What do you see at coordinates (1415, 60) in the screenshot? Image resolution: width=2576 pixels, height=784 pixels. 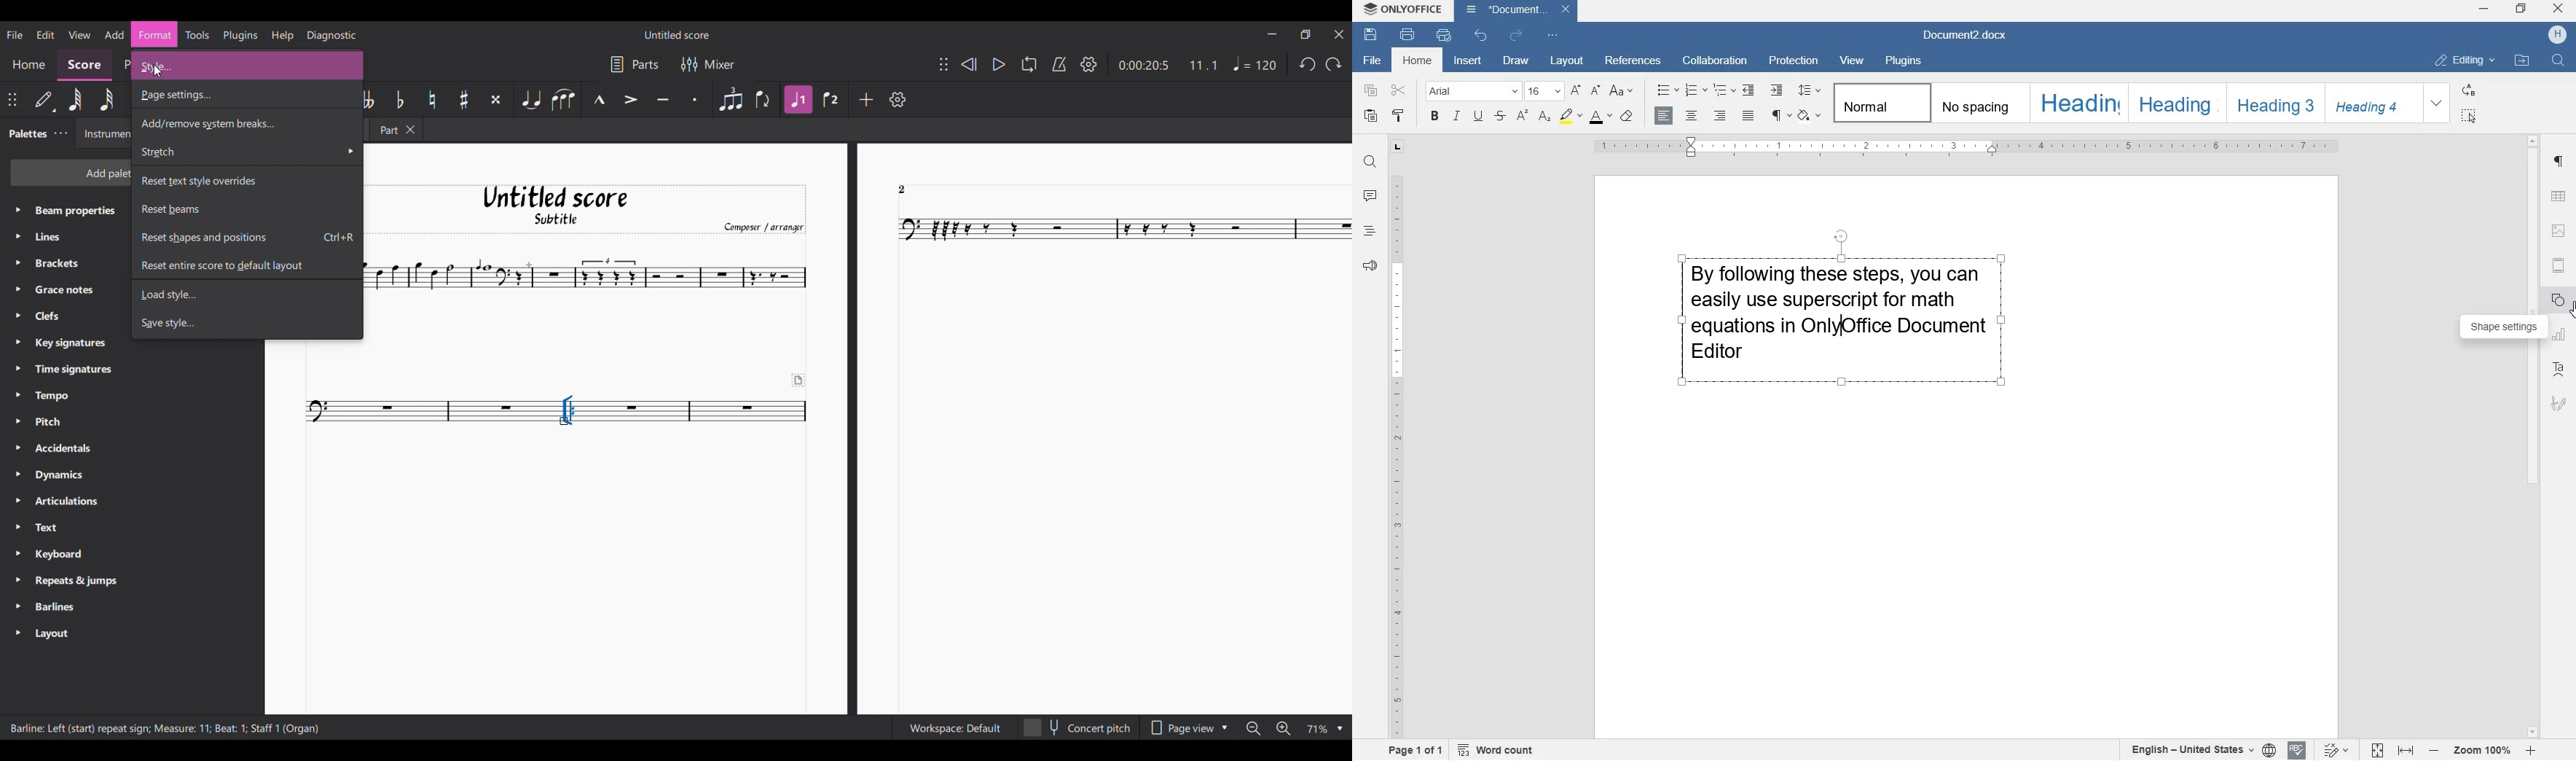 I see `home` at bounding box center [1415, 60].